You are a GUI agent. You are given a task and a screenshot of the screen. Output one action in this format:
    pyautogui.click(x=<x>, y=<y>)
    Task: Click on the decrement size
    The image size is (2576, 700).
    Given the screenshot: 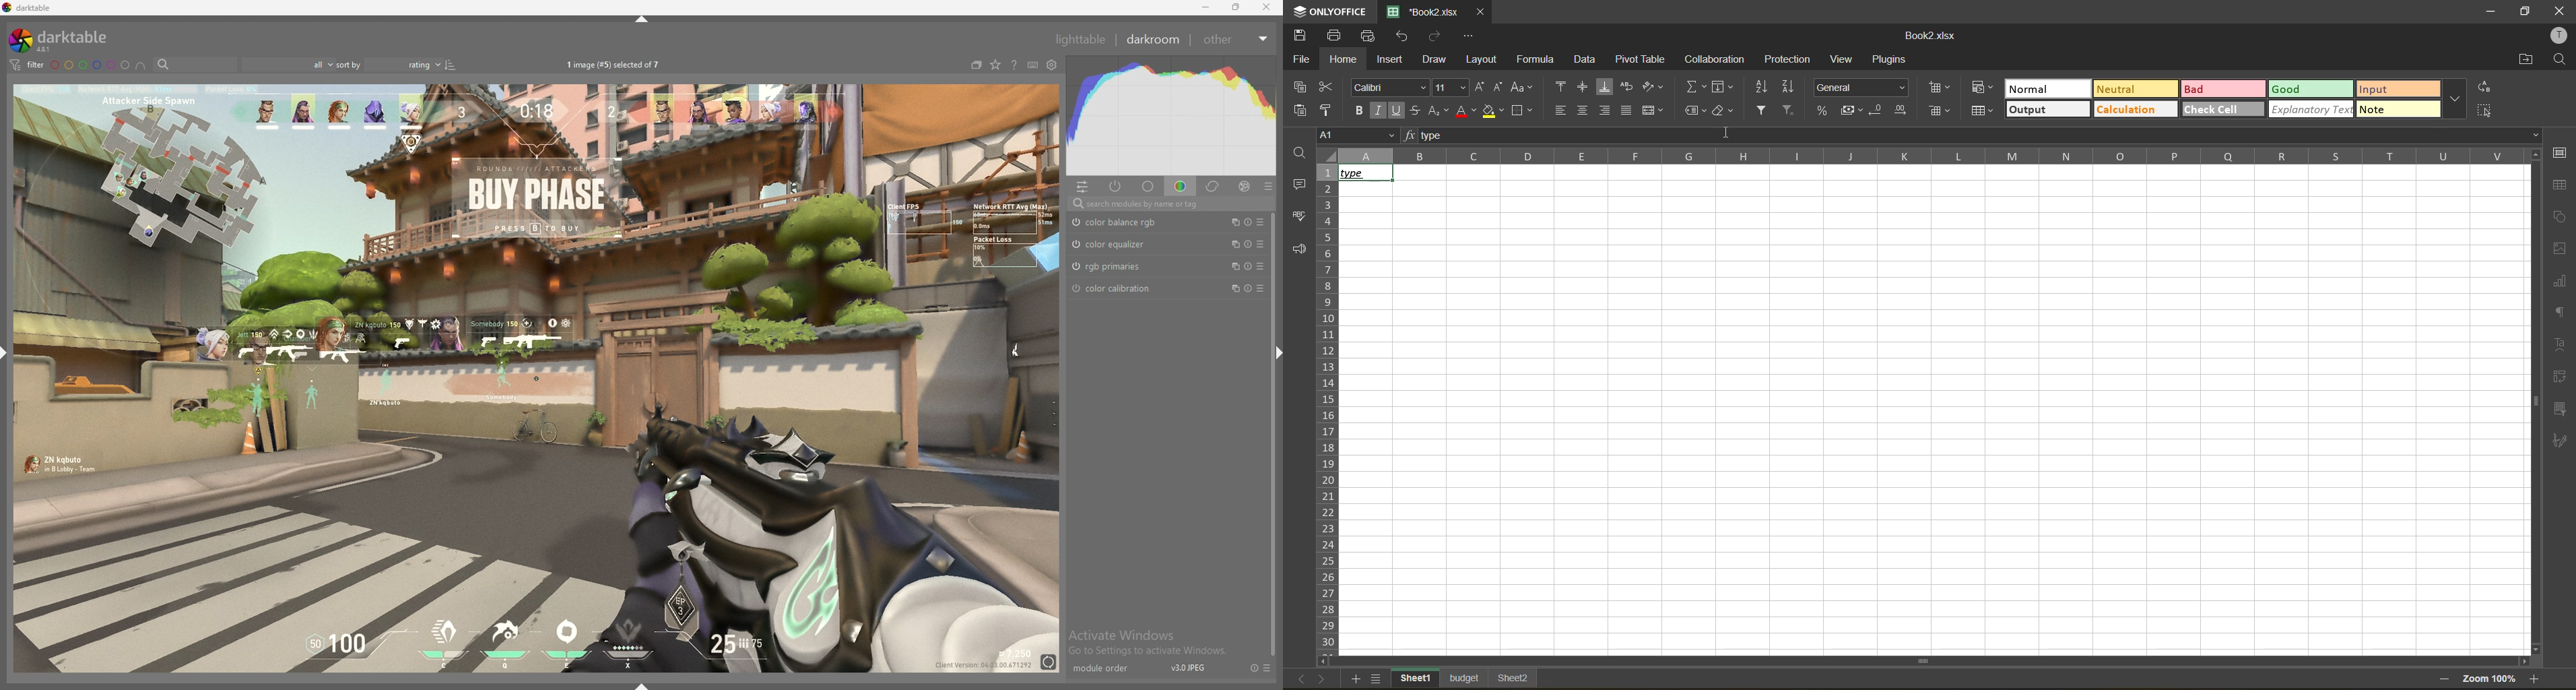 What is the action you would take?
    pyautogui.click(x=1500, y=88)
    